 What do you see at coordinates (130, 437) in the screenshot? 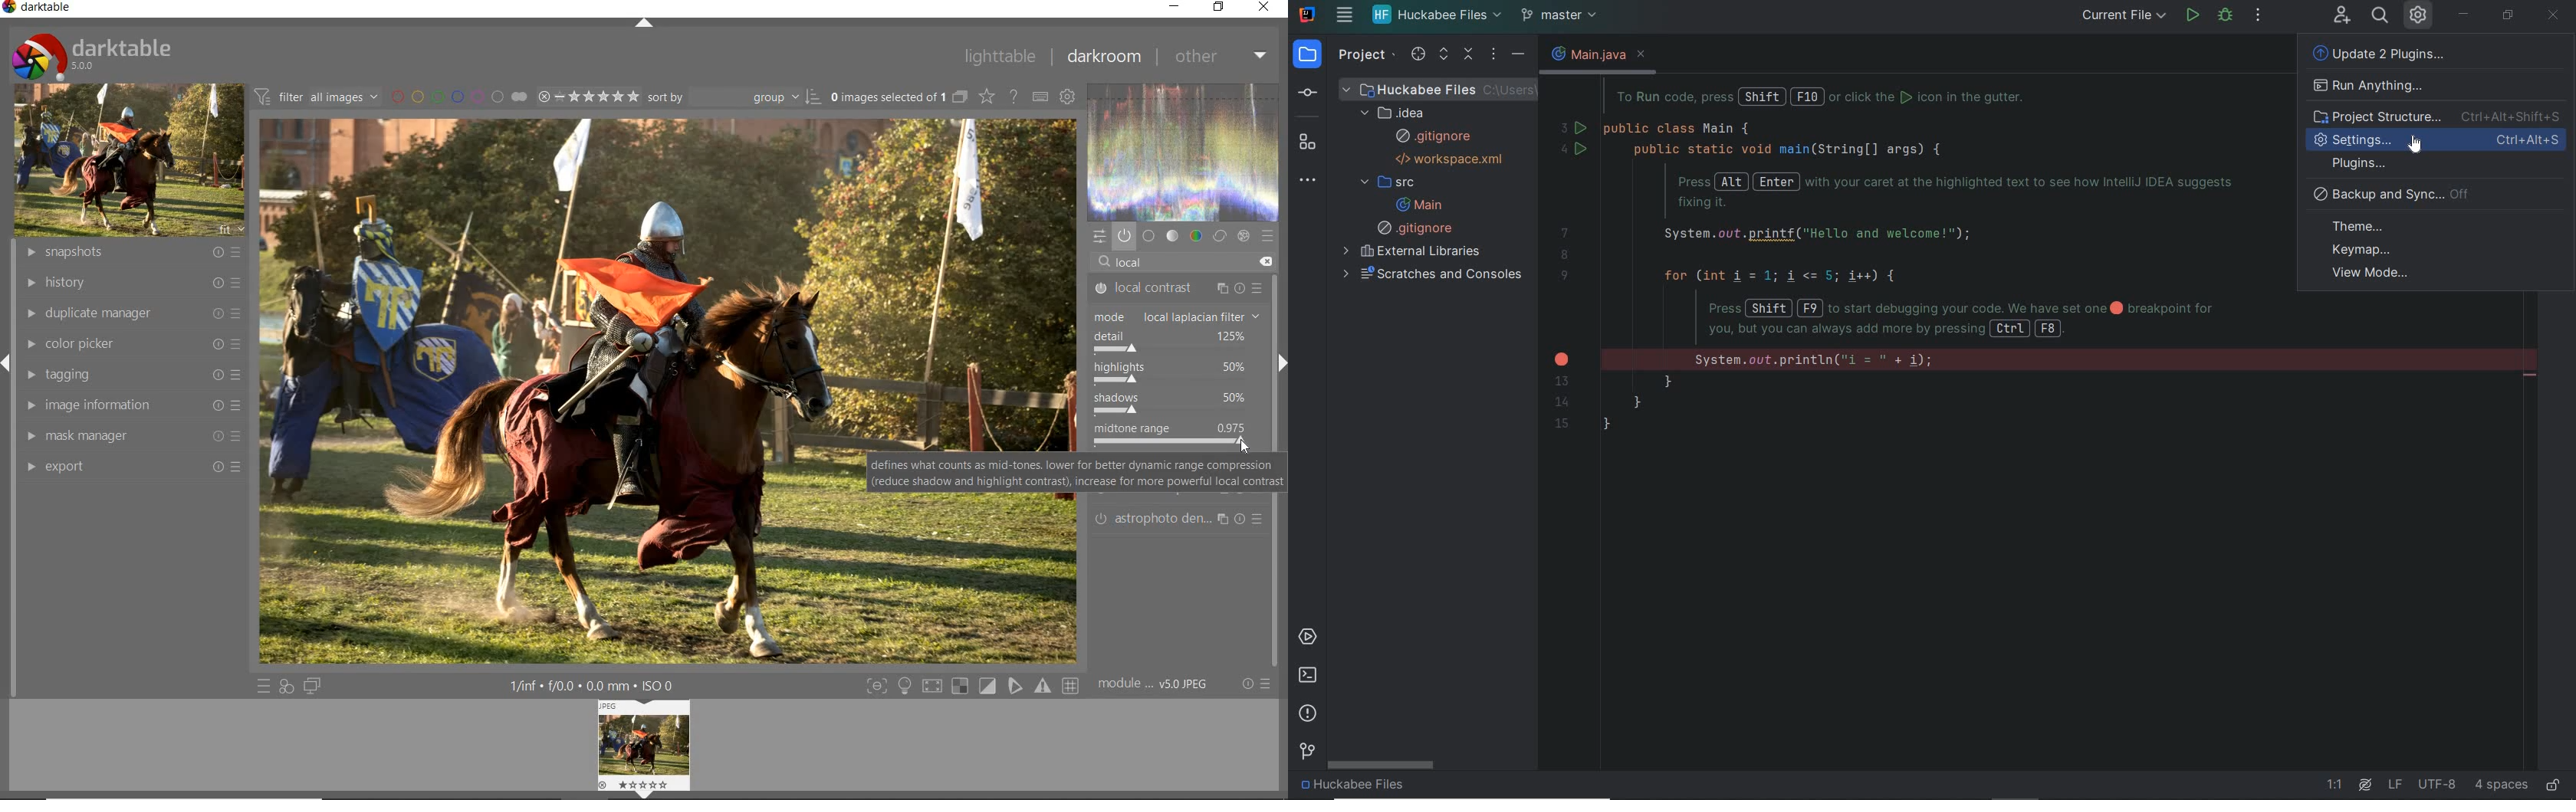
I see `mask manager` at bounding box center [130, 437].